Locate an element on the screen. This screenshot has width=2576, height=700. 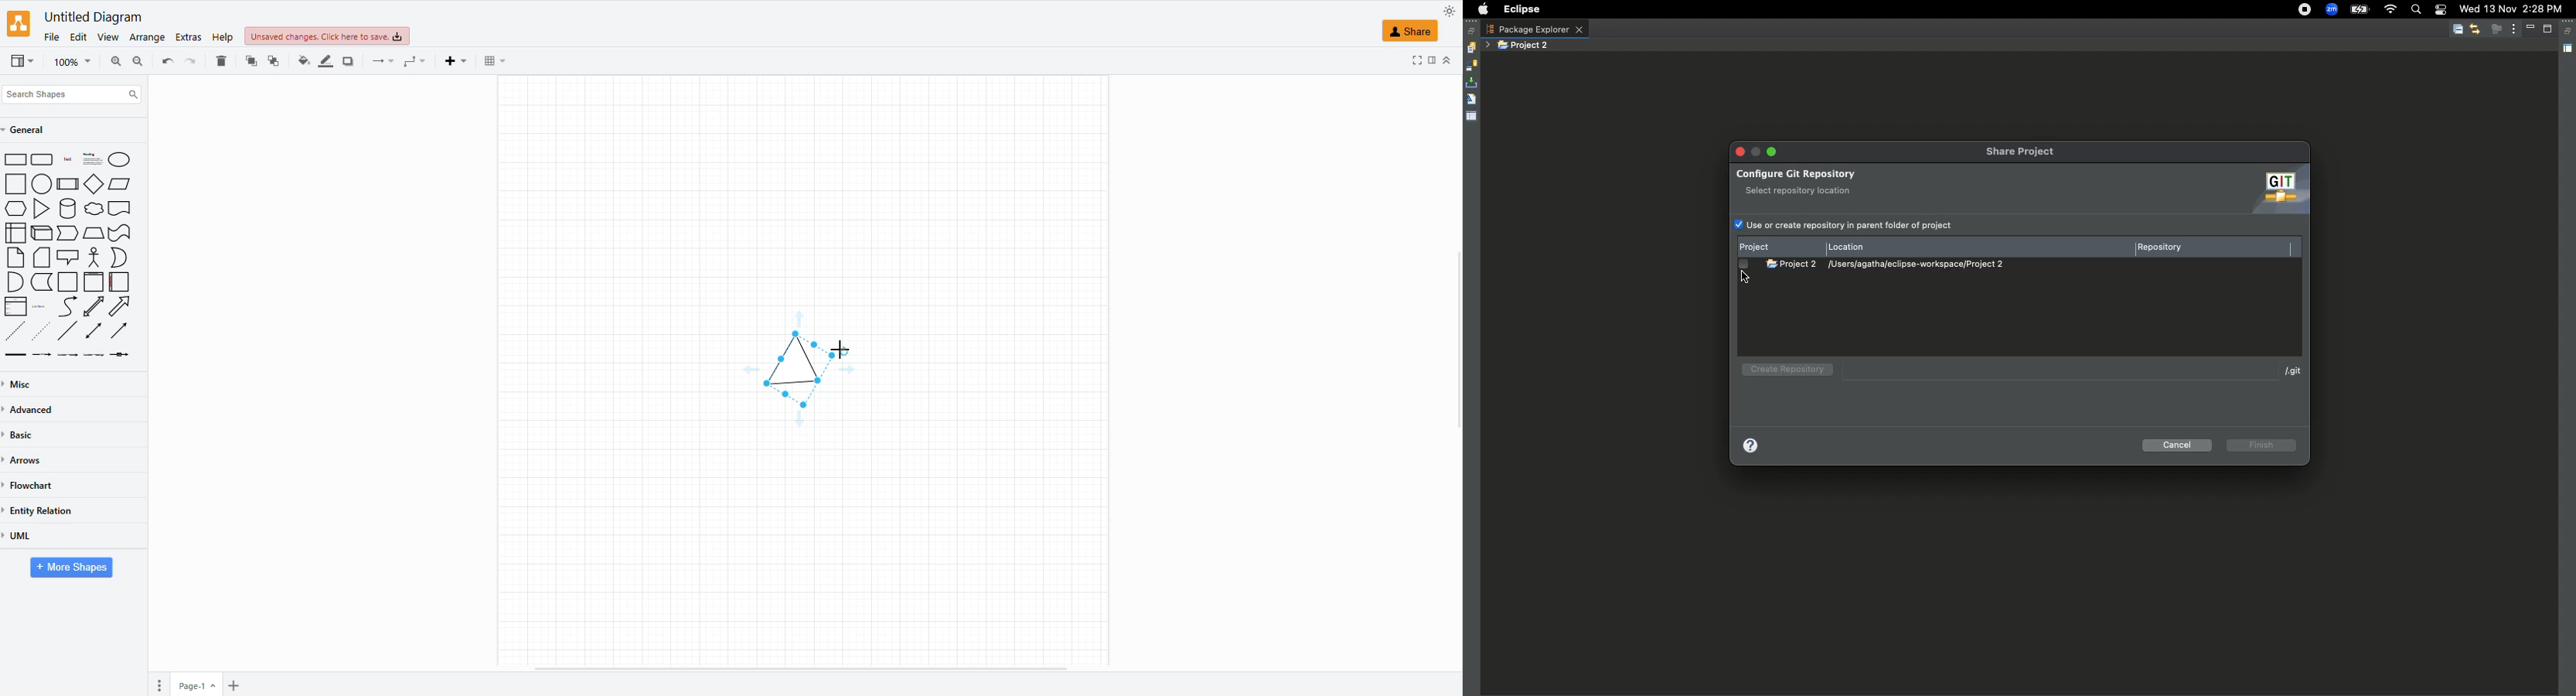
Person is located at coordinates (94, 257).